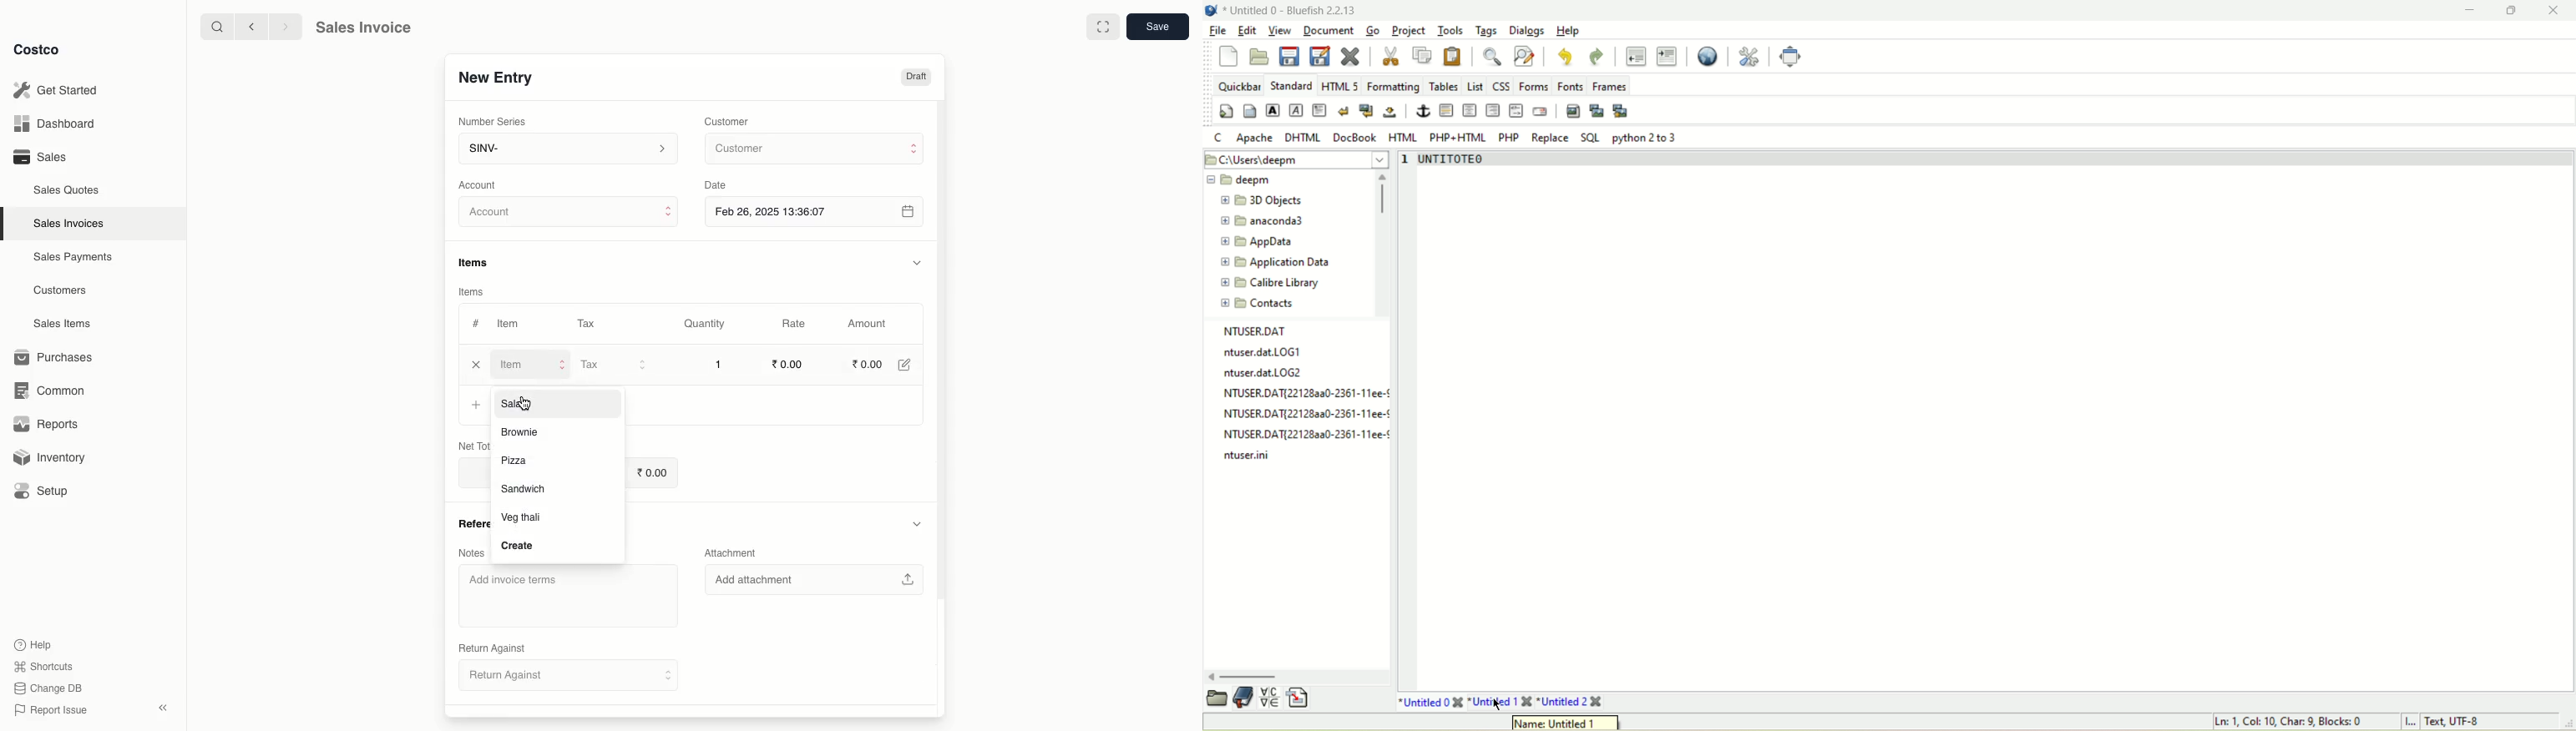  Describe the element at coordinates (494, 77) in the screenshot. I see `New Entry` at that location.